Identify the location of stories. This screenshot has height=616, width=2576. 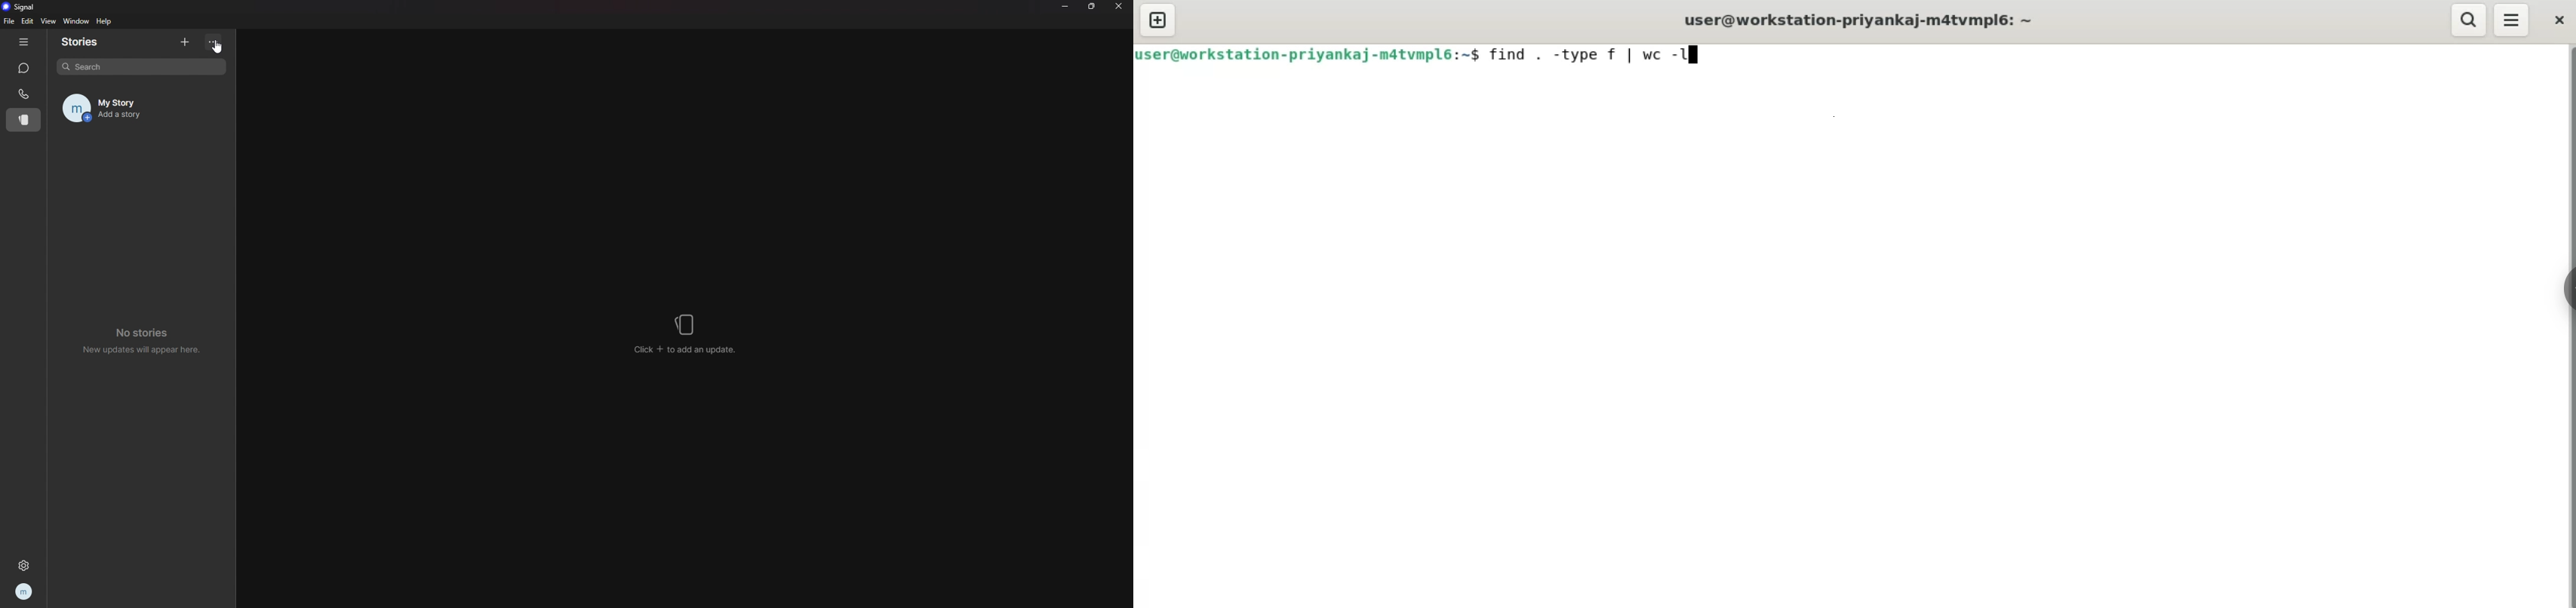
(87, 42).